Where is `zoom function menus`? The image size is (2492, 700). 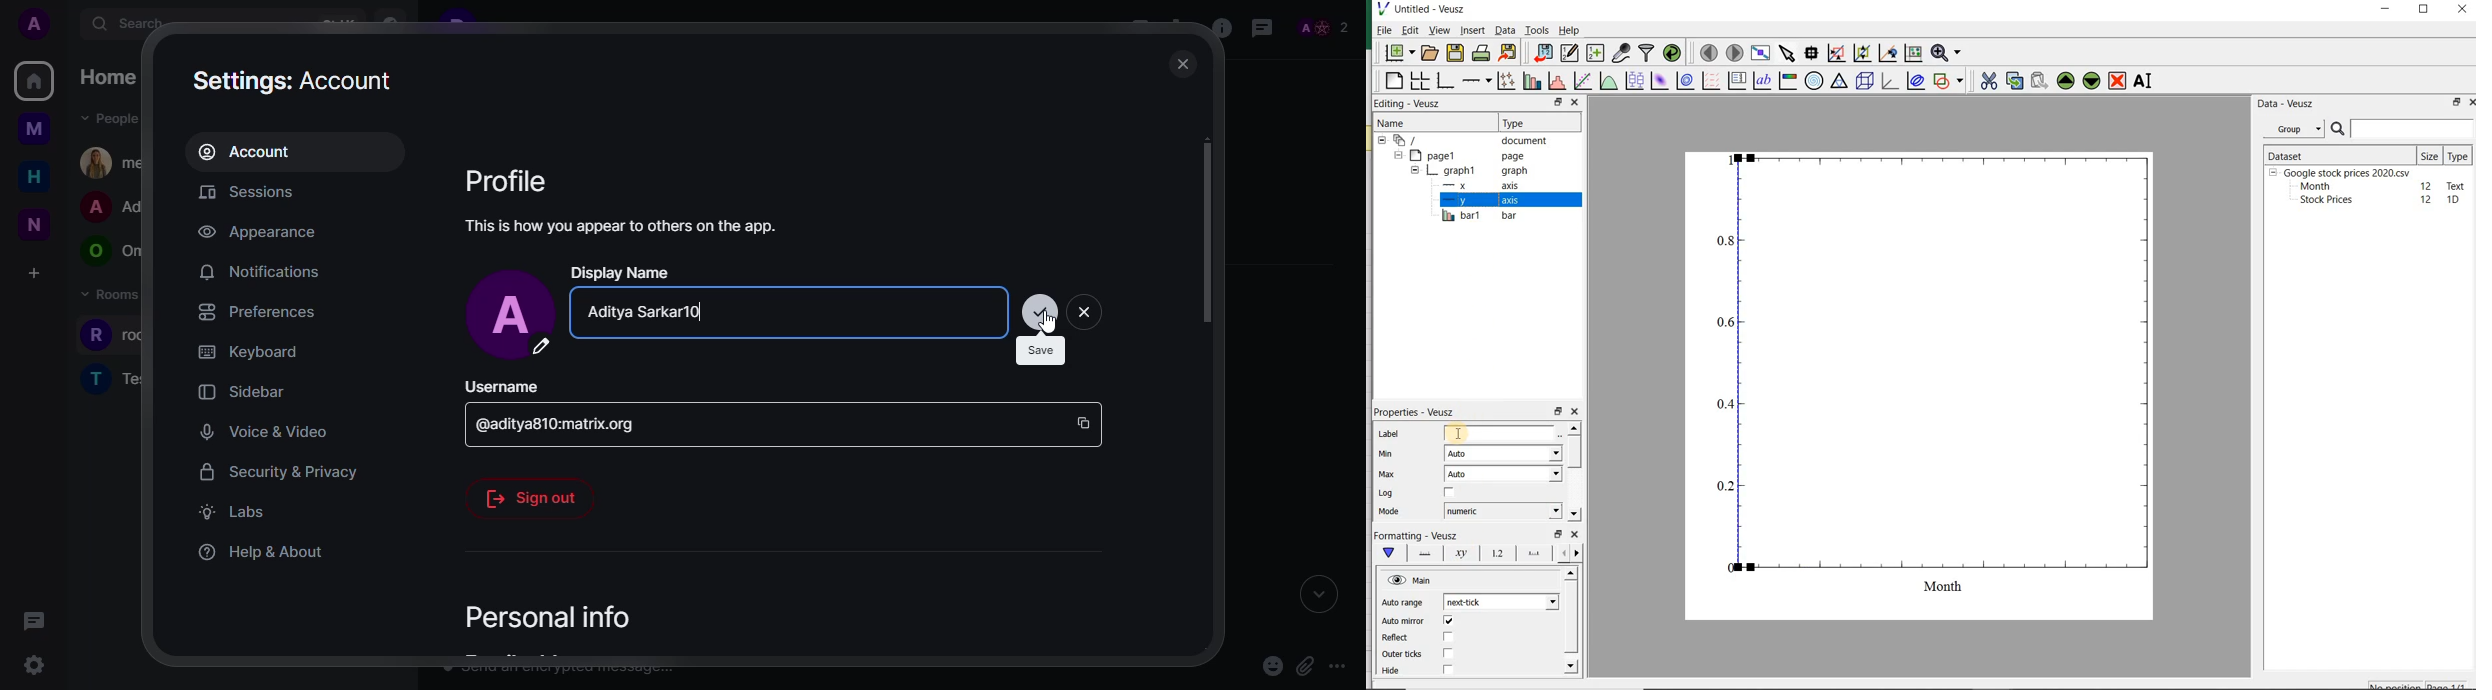 zoom function menus is located at coordinates (1948, 54).